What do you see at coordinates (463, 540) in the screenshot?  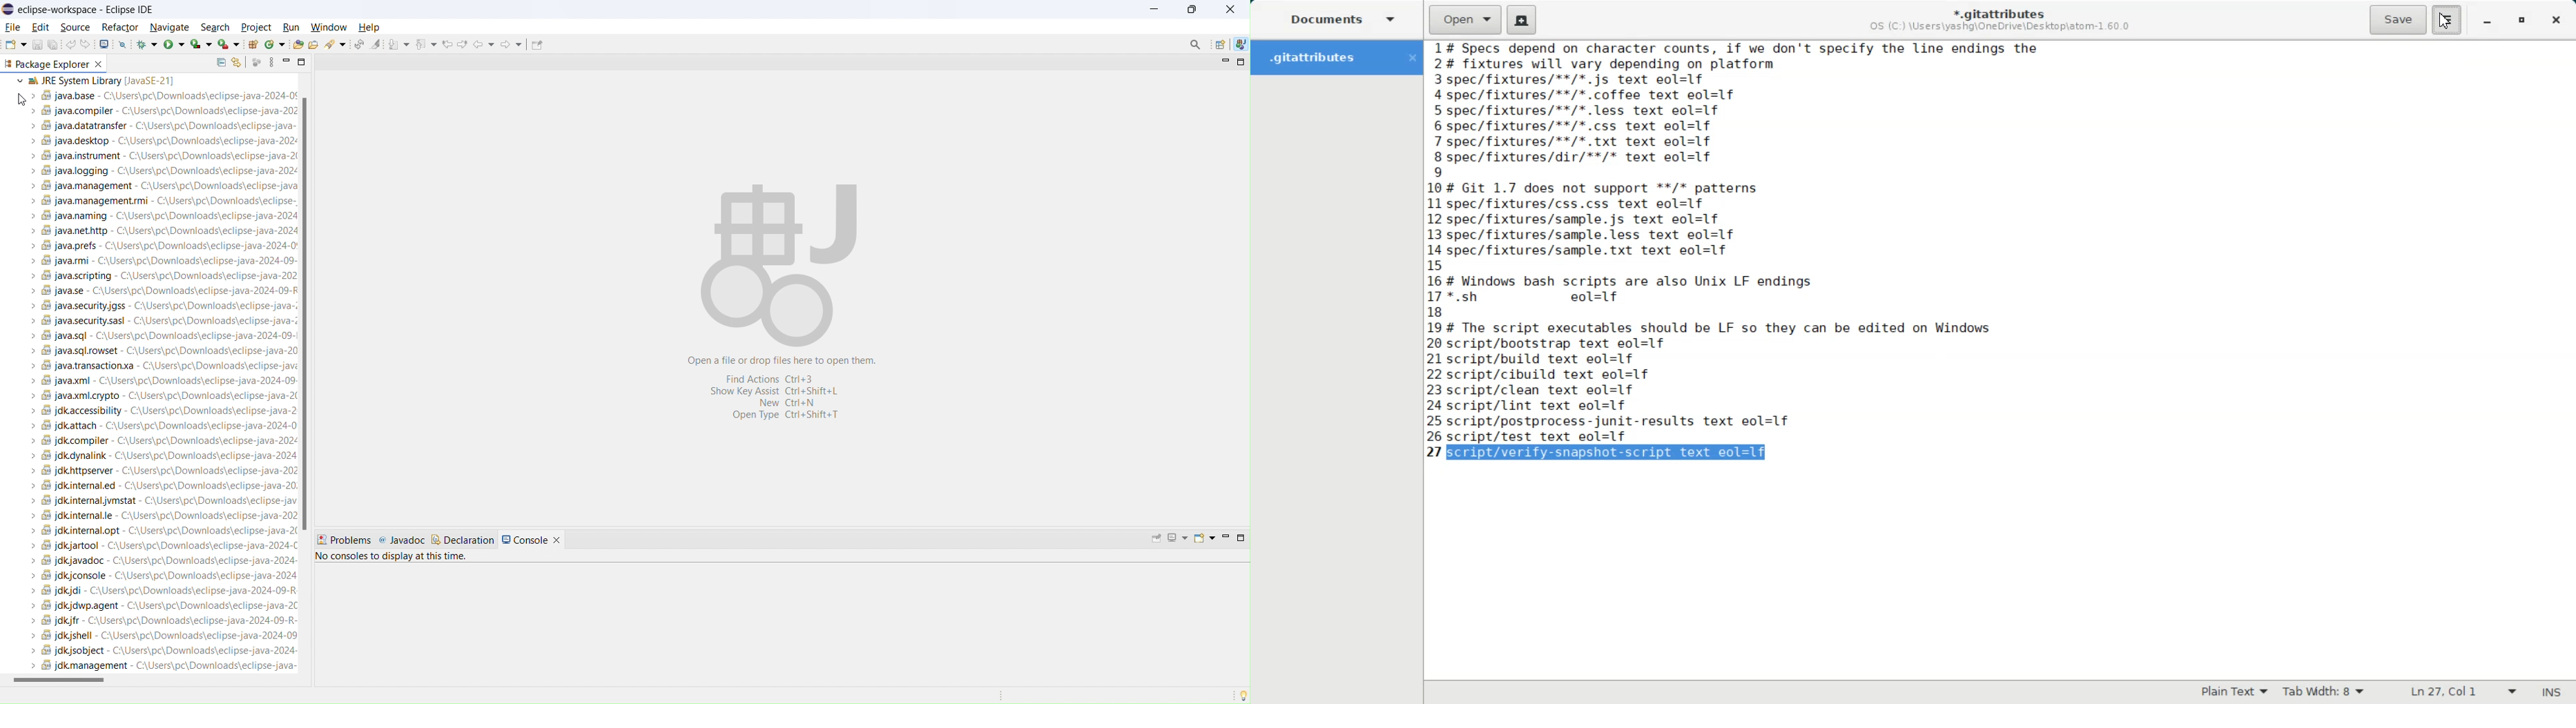 I see `declaration` at bounding box center [463, 540].